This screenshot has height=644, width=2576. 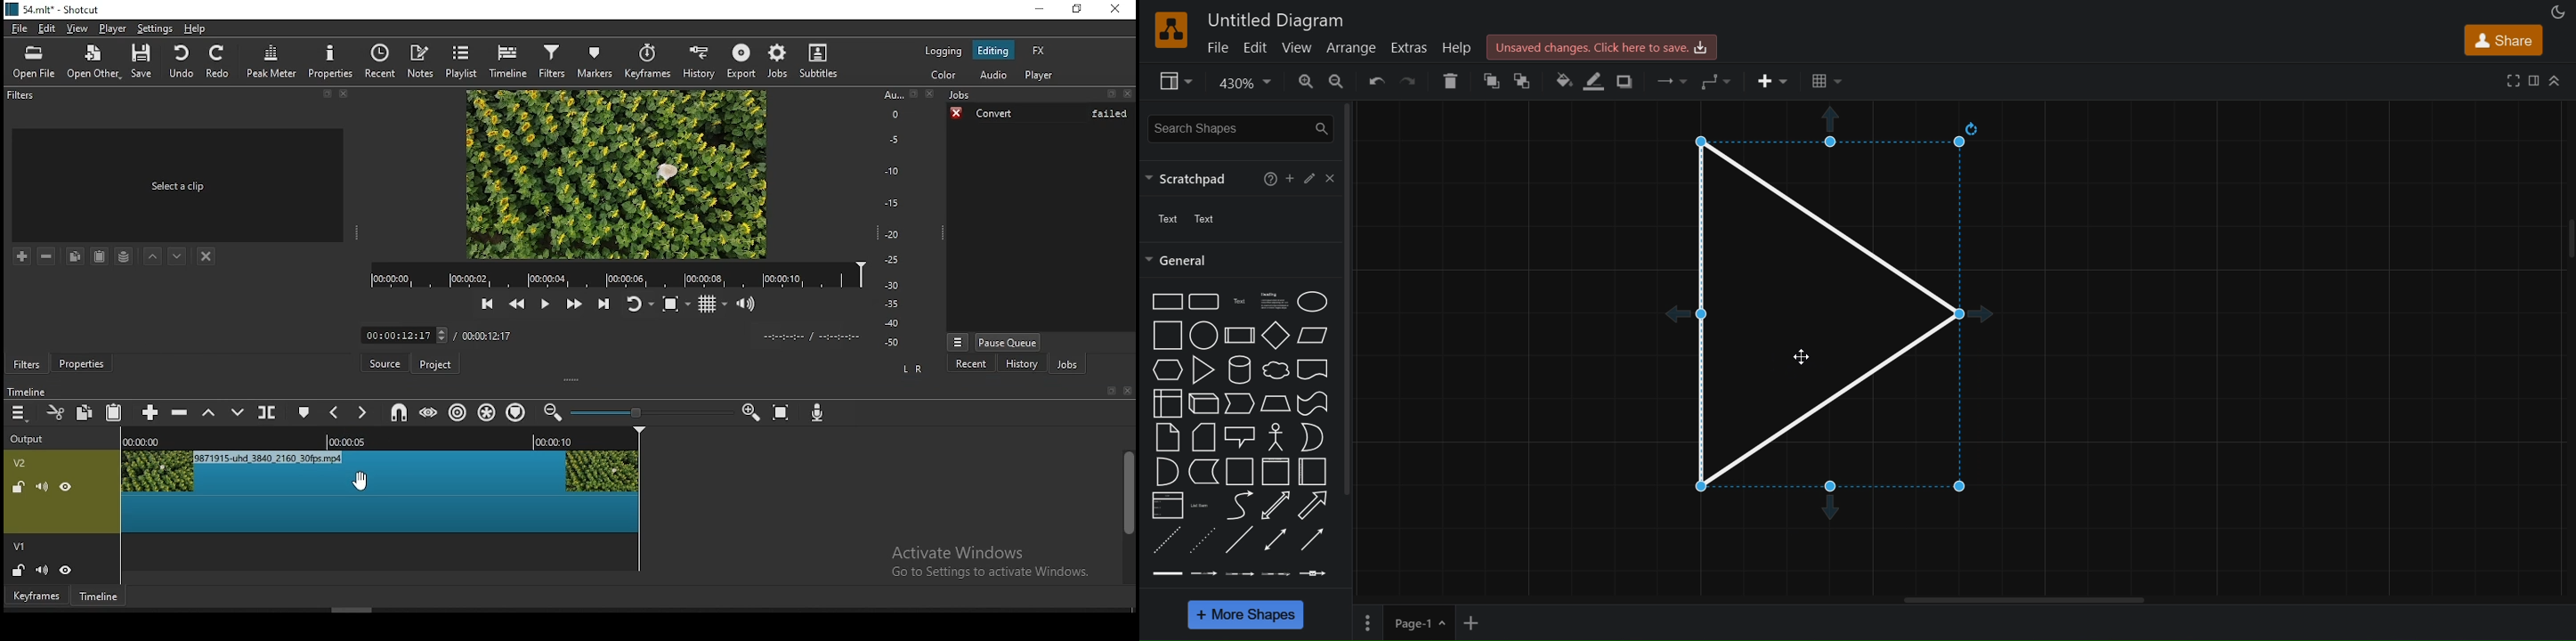 I want to click on zoom in, so click(x=1306, y=82).